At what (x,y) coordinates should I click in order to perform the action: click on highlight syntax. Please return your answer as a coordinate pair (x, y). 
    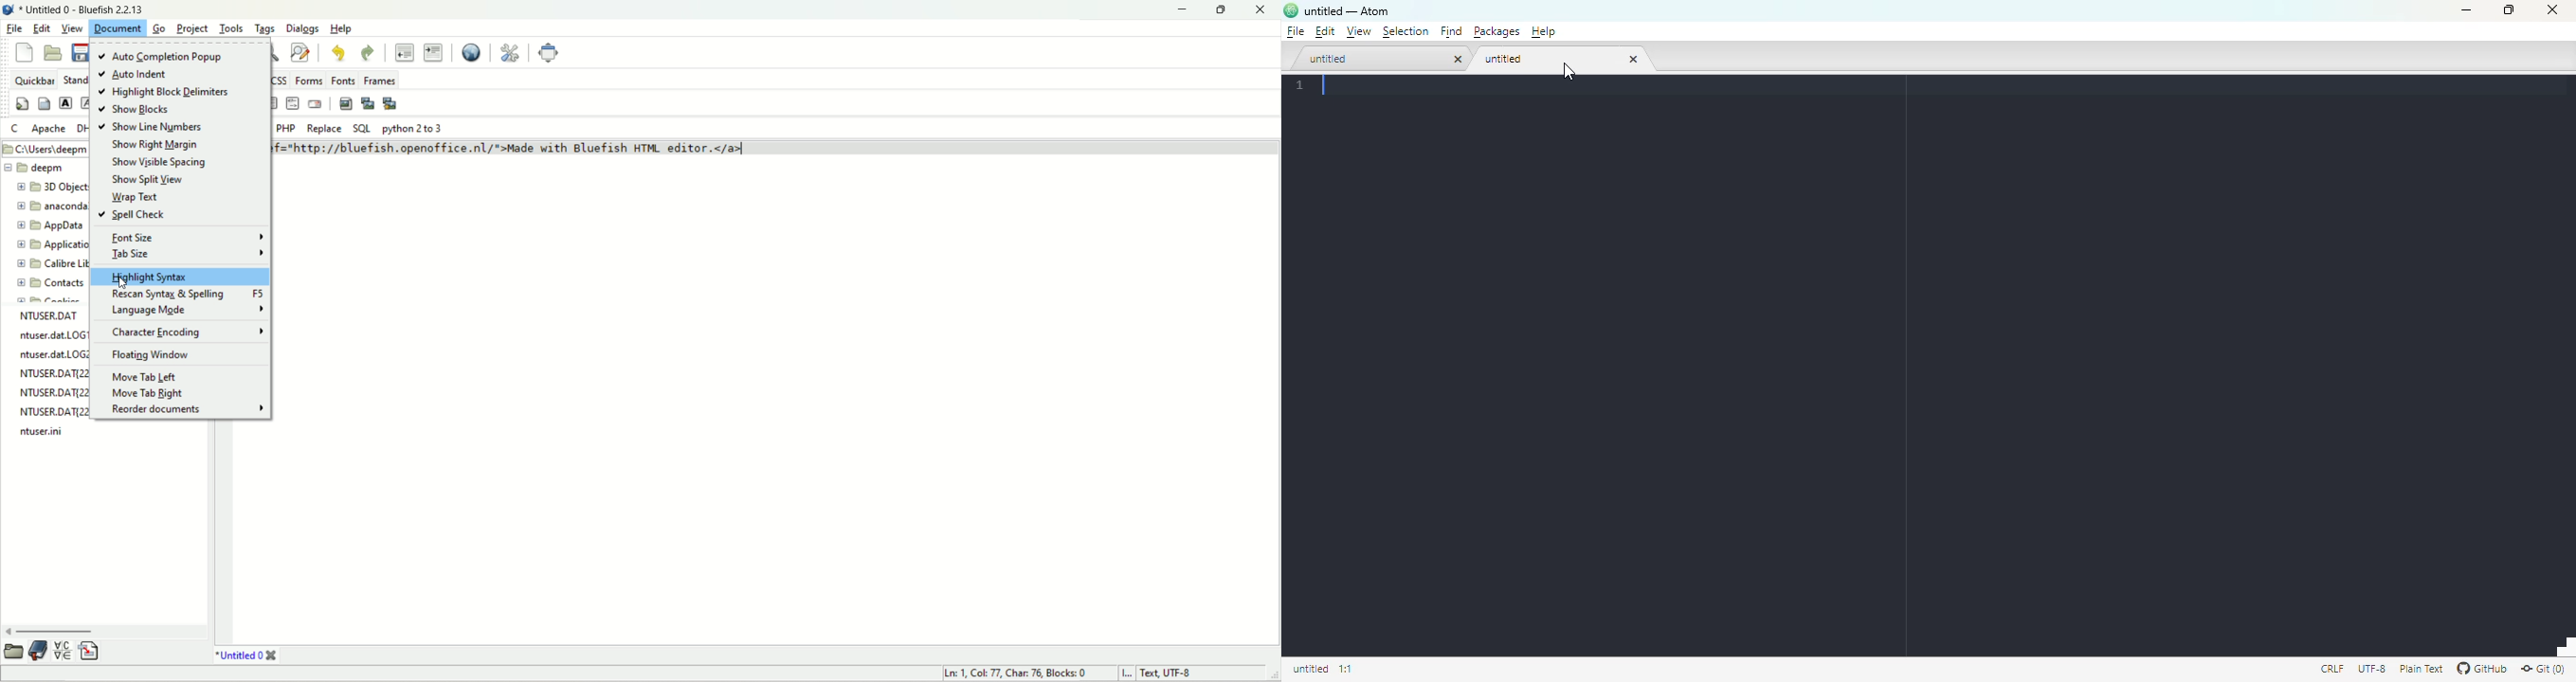
    Looking at the image, I should click on (181, 278).